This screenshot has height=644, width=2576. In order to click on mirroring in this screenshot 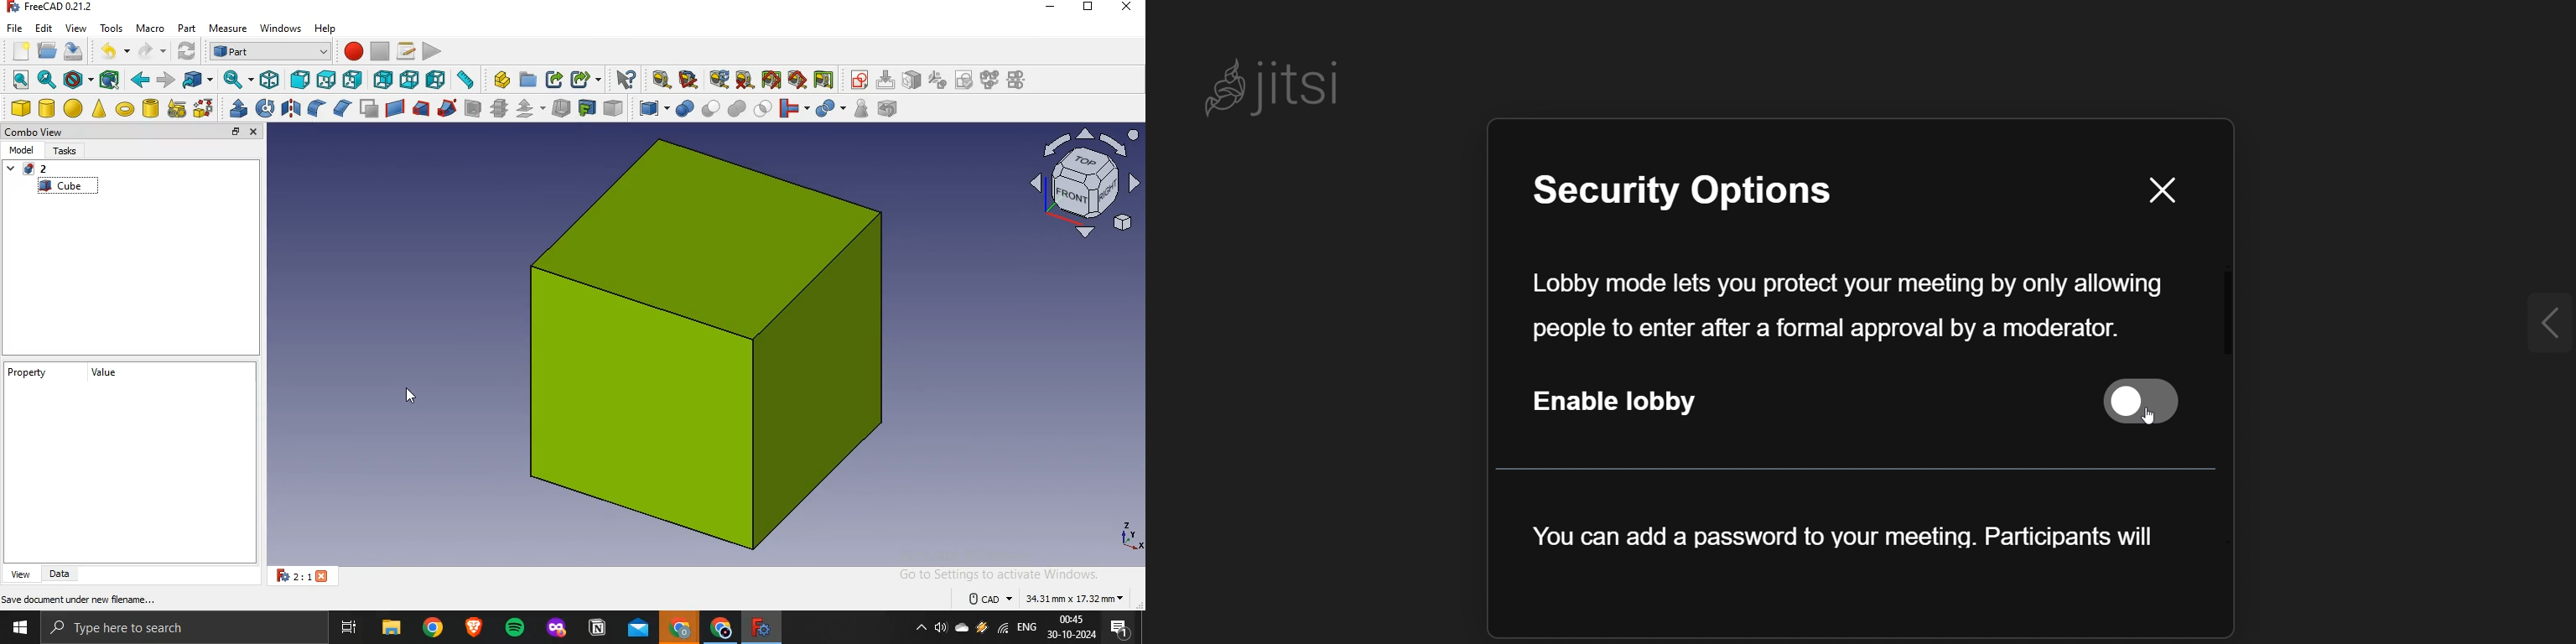, I will do `click(291, 109)`.